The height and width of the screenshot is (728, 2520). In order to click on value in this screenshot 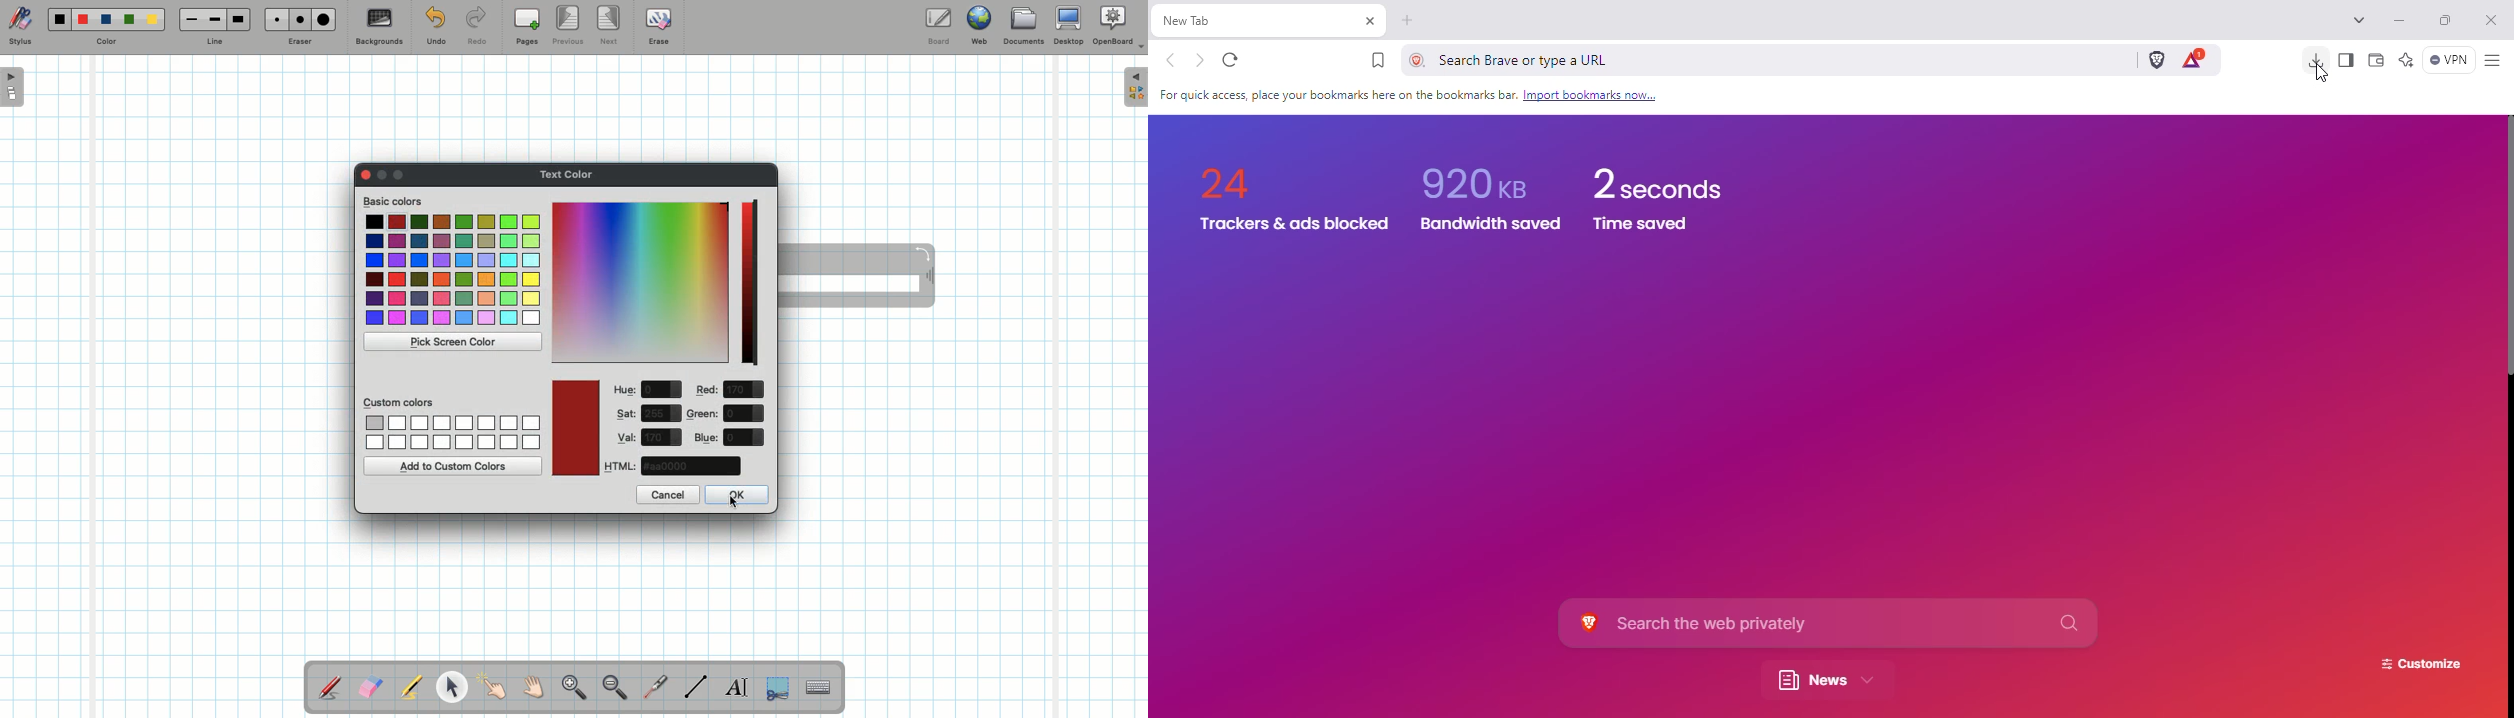, I will do `click(662, 413)`.